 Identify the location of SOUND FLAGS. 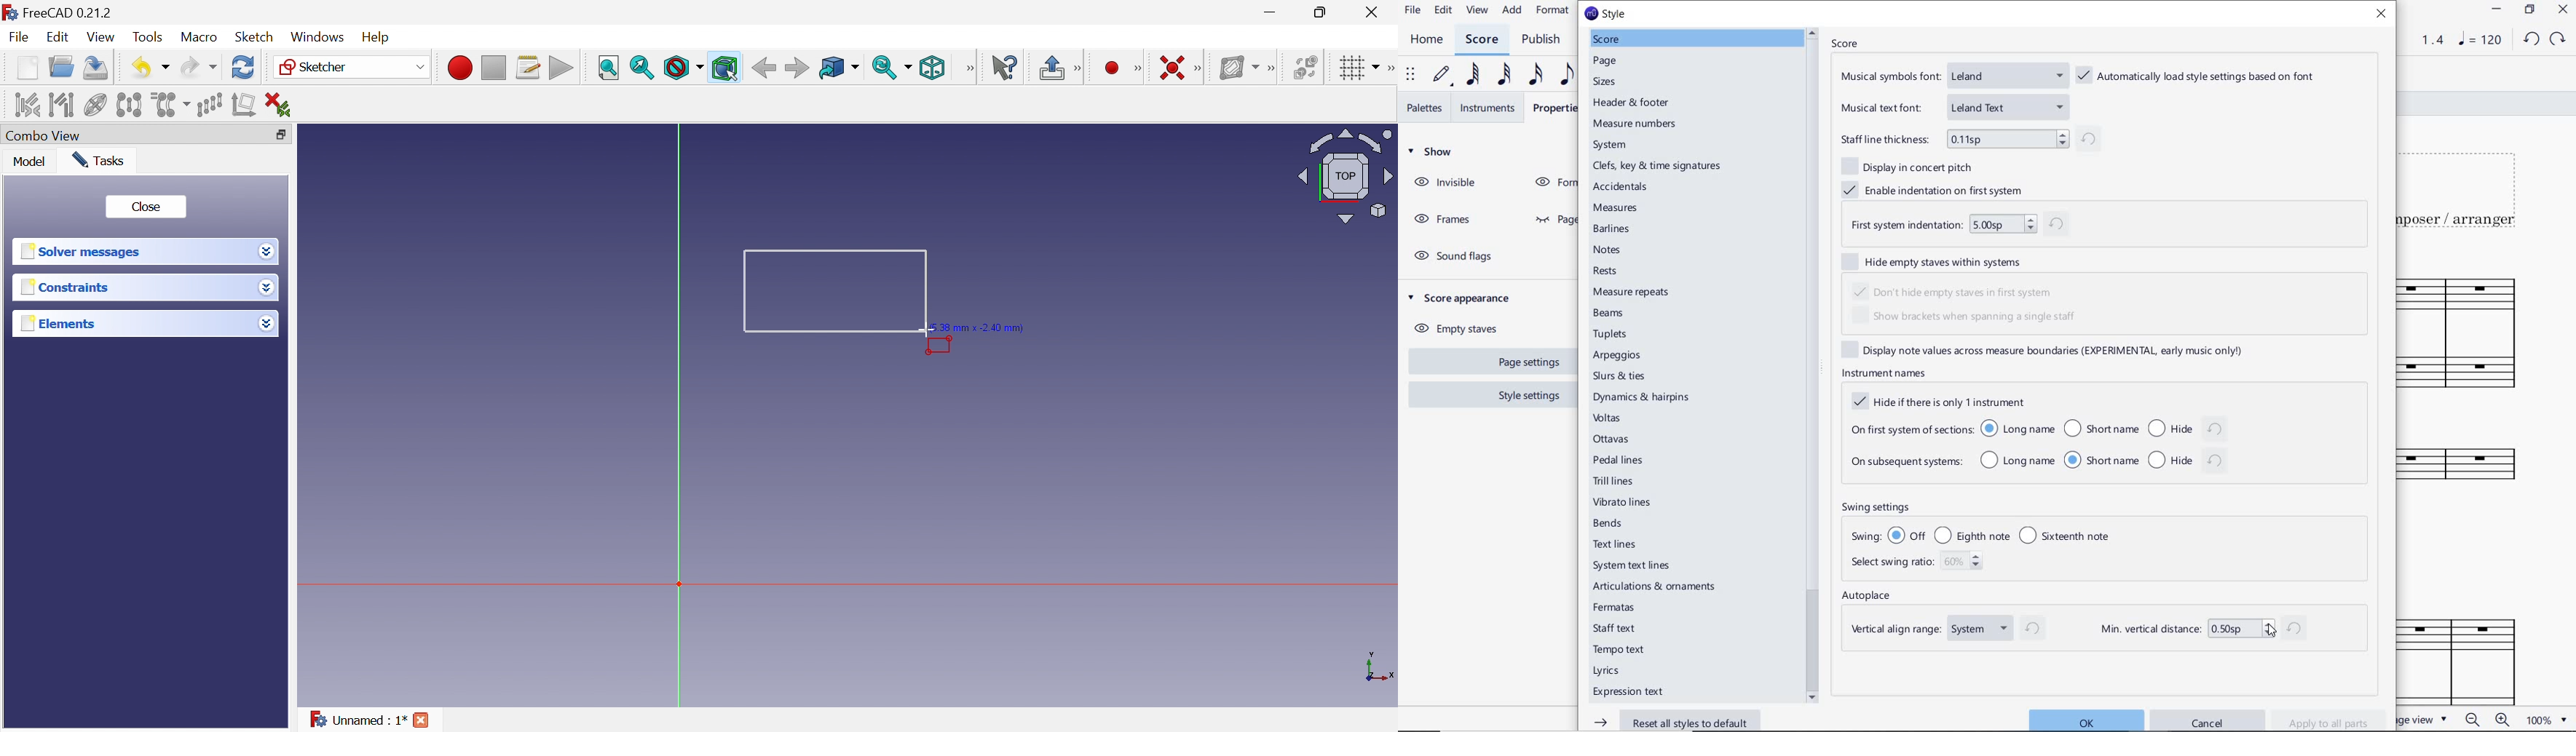
(1457, 256).